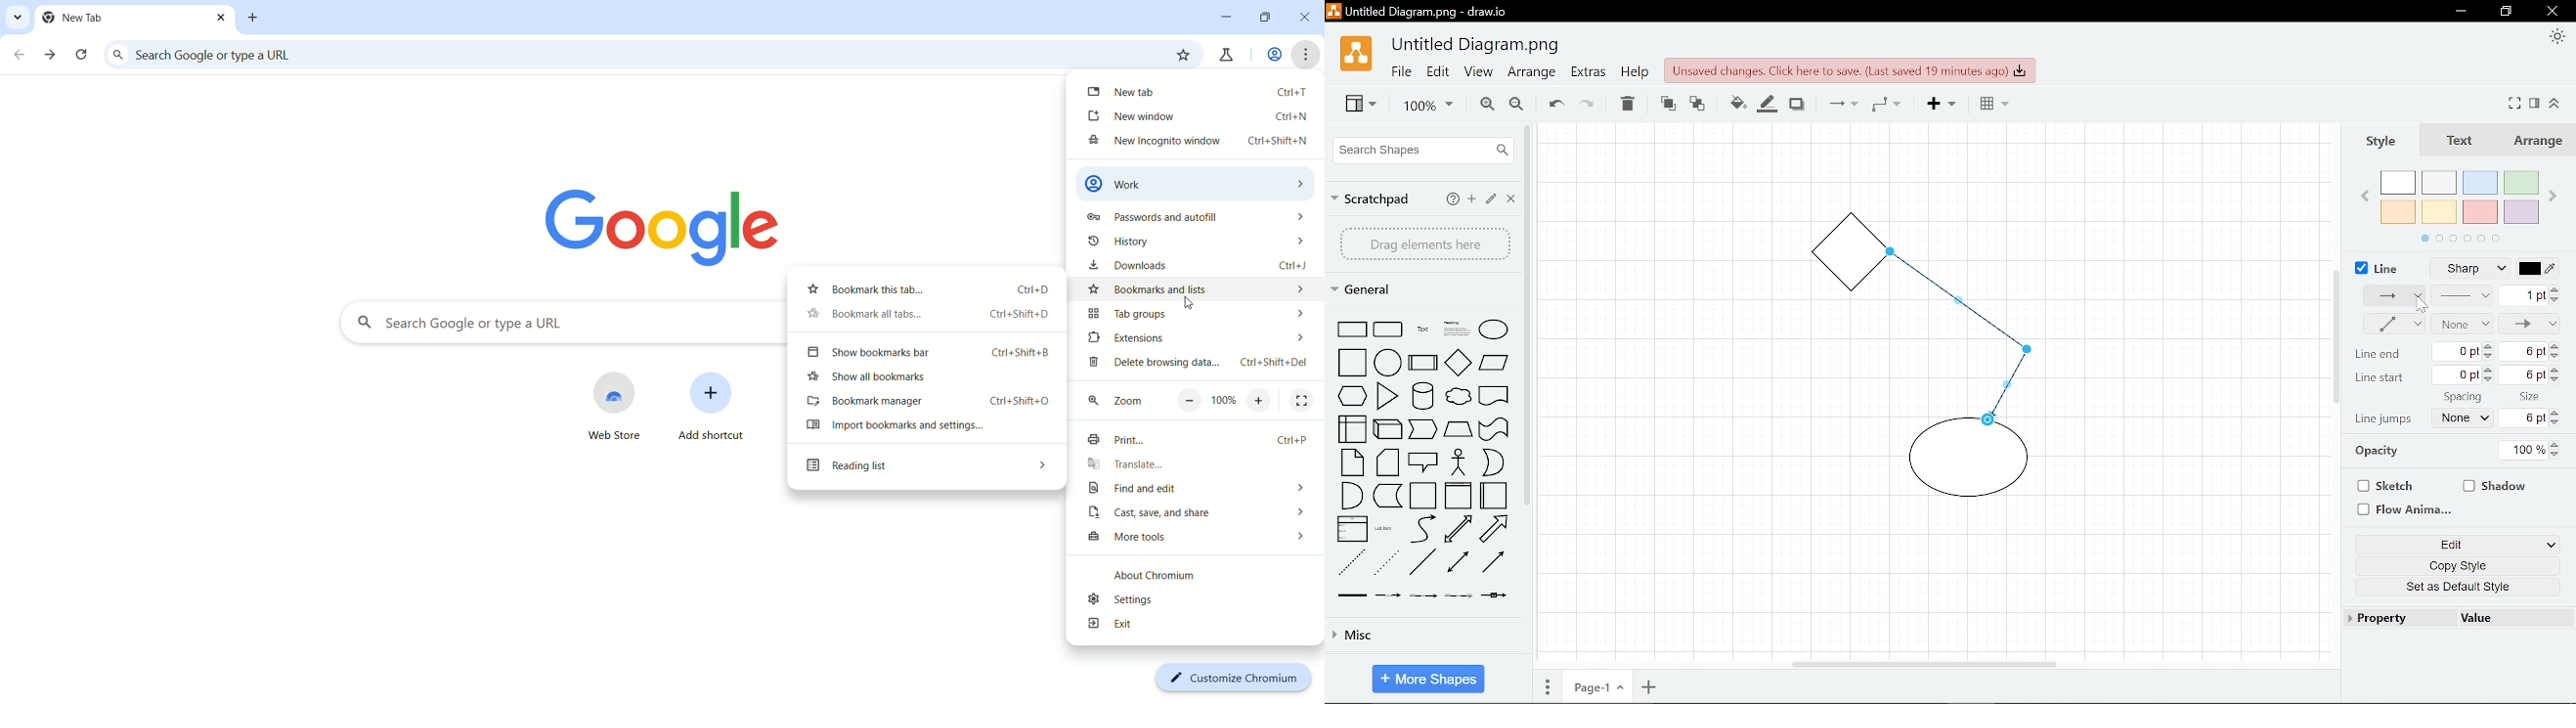 The width and height of the screenshot is (2576, 728). What do you see at coordinates (2557, 413) in the screenshot?
I see `Increase` at bounding box center [2557, 413].